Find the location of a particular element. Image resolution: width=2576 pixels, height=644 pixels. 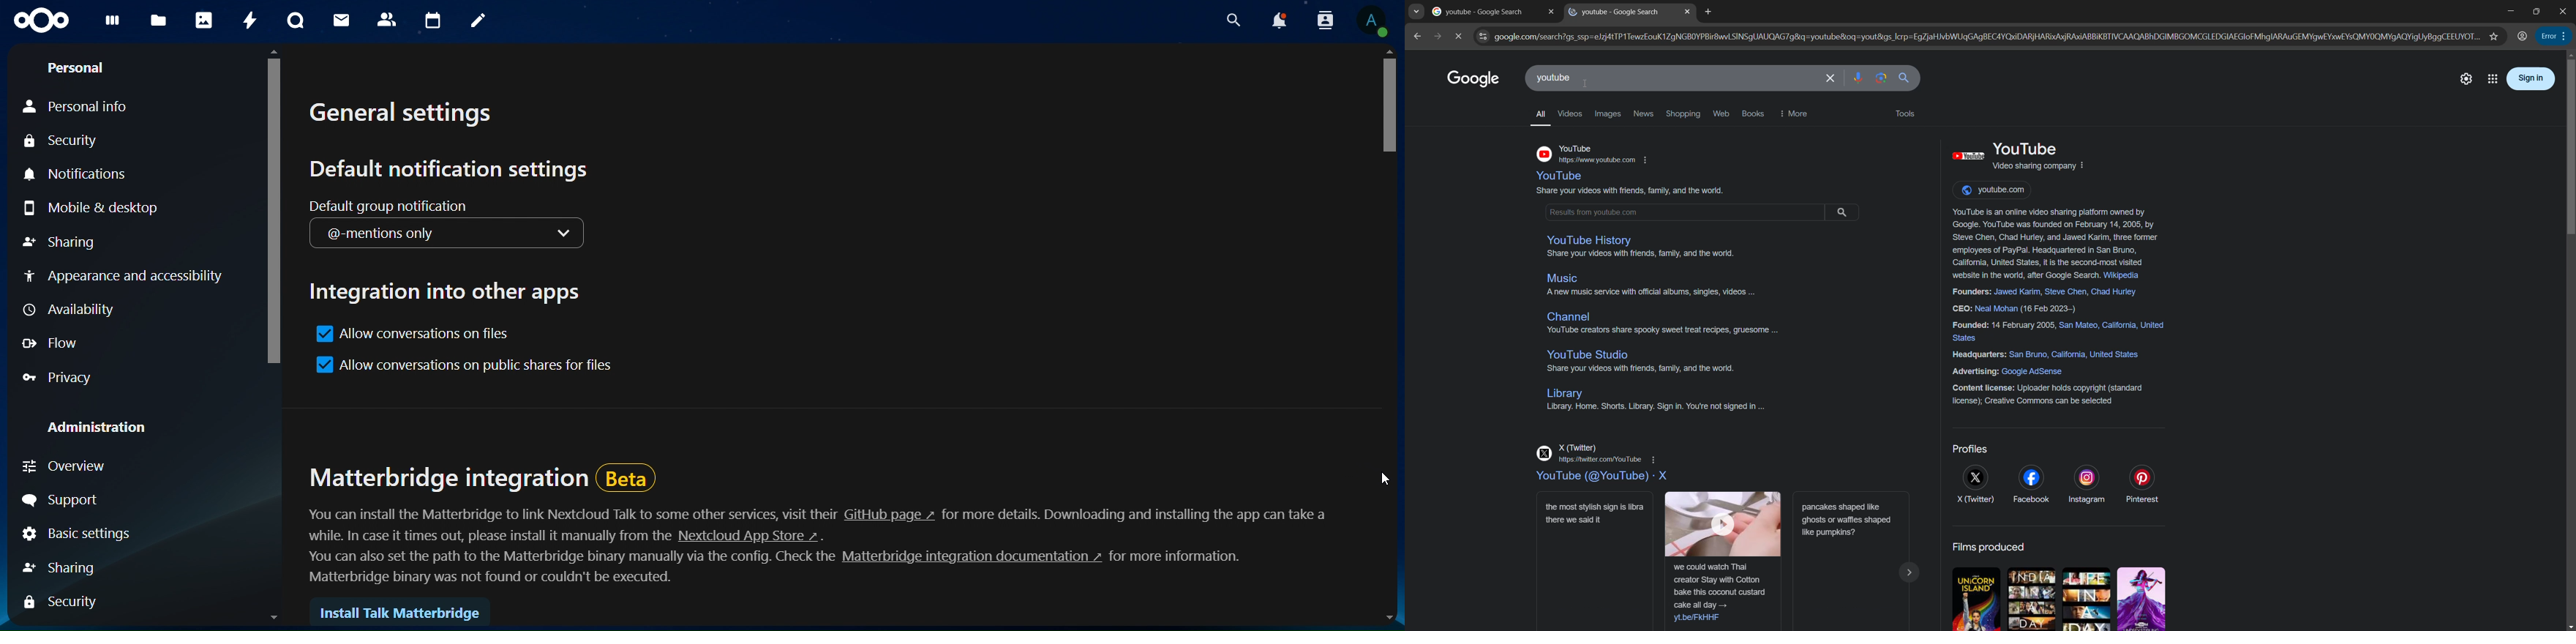

more apps is located at coordinates (2492, 79).